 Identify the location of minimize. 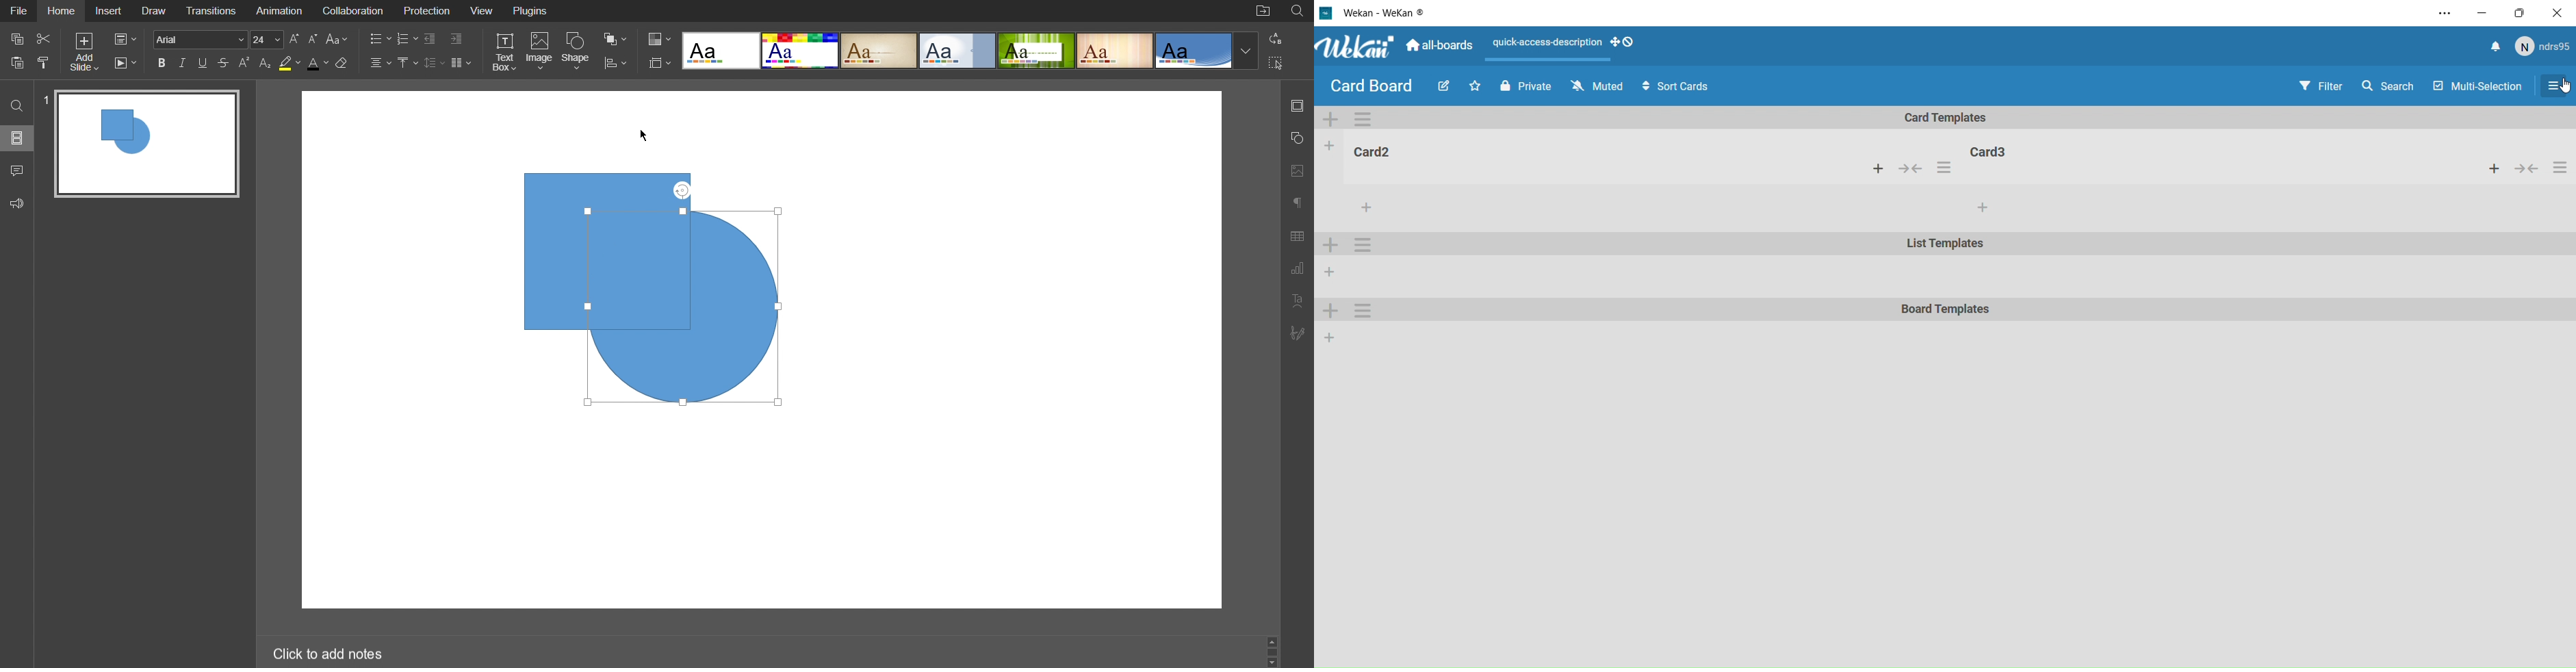
(2482, 12).